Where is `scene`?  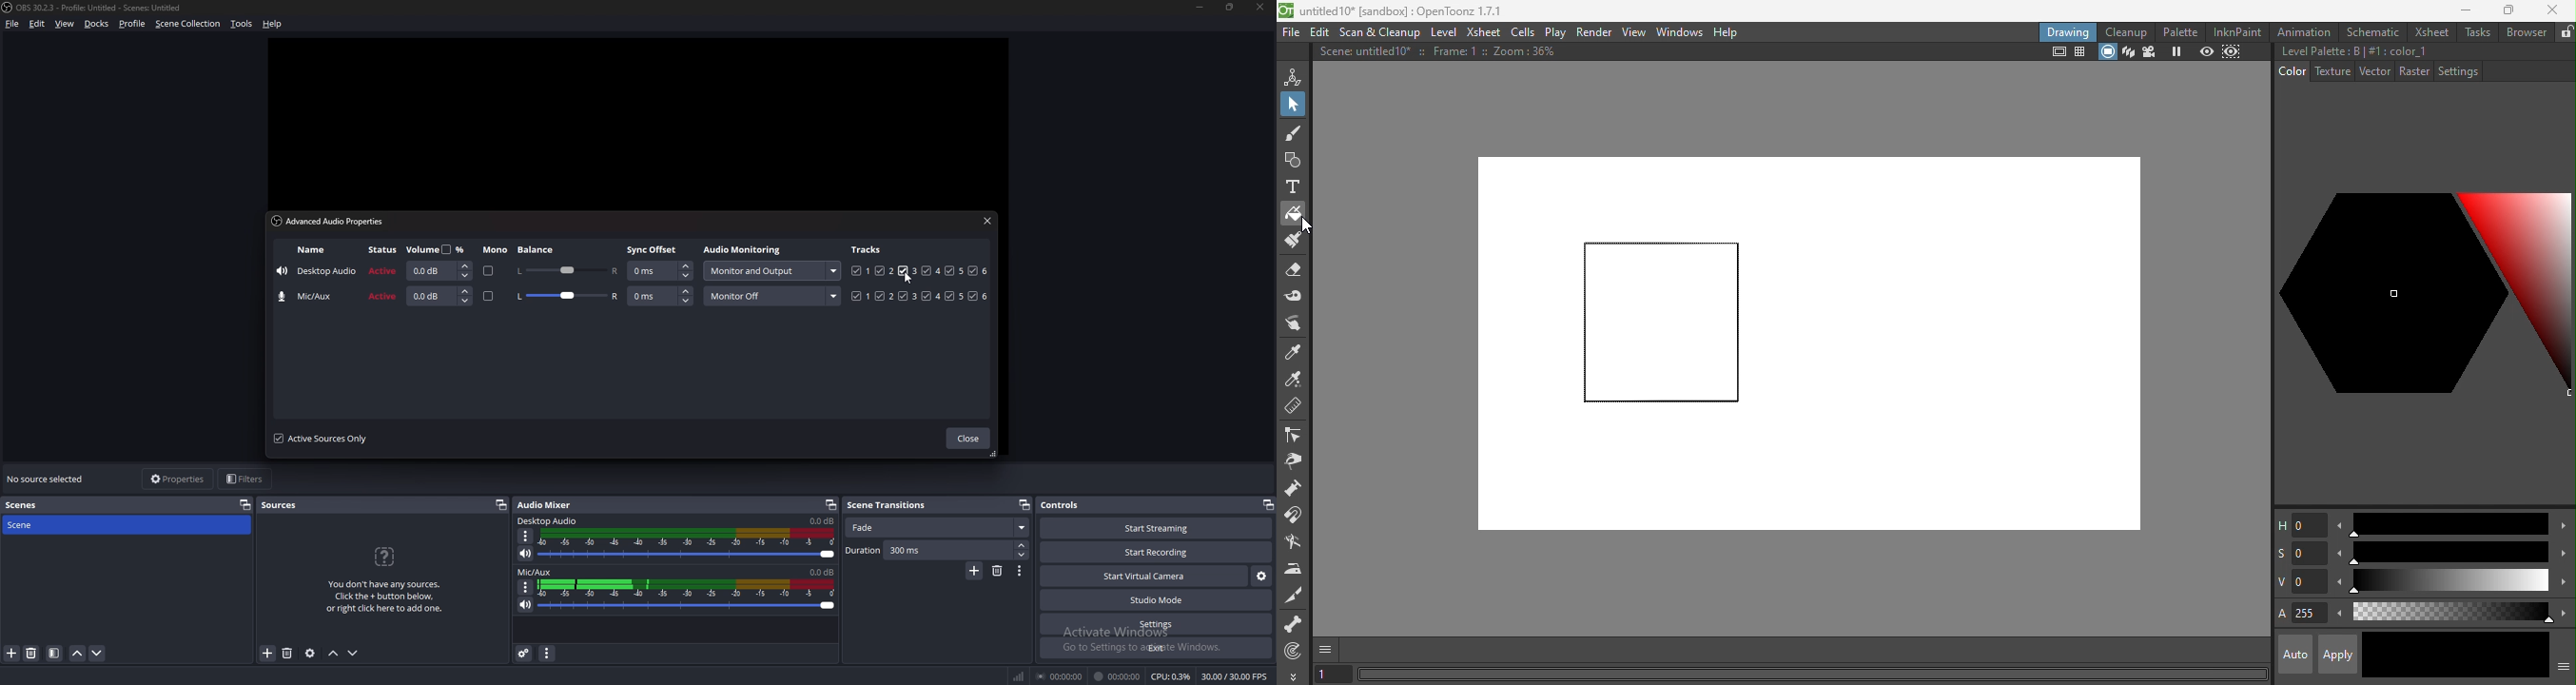 scene is located at coordinates (31, 525).